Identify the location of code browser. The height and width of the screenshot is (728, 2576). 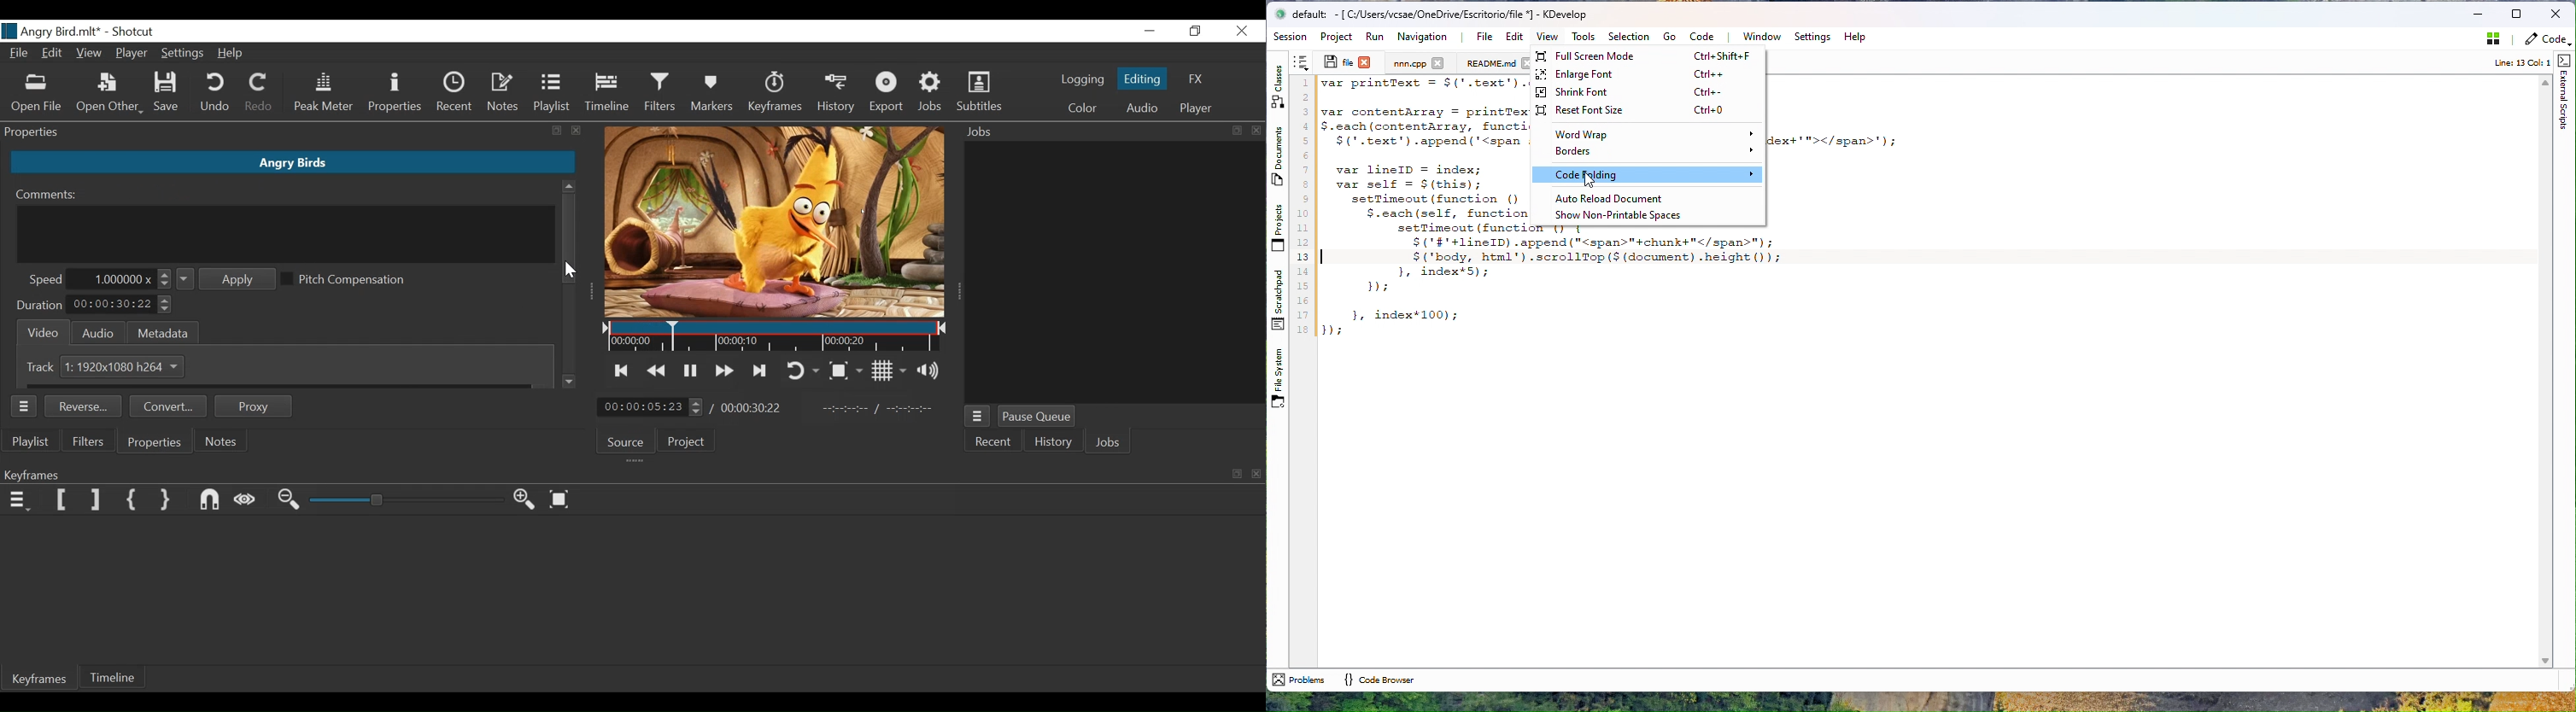
(1379, 679).